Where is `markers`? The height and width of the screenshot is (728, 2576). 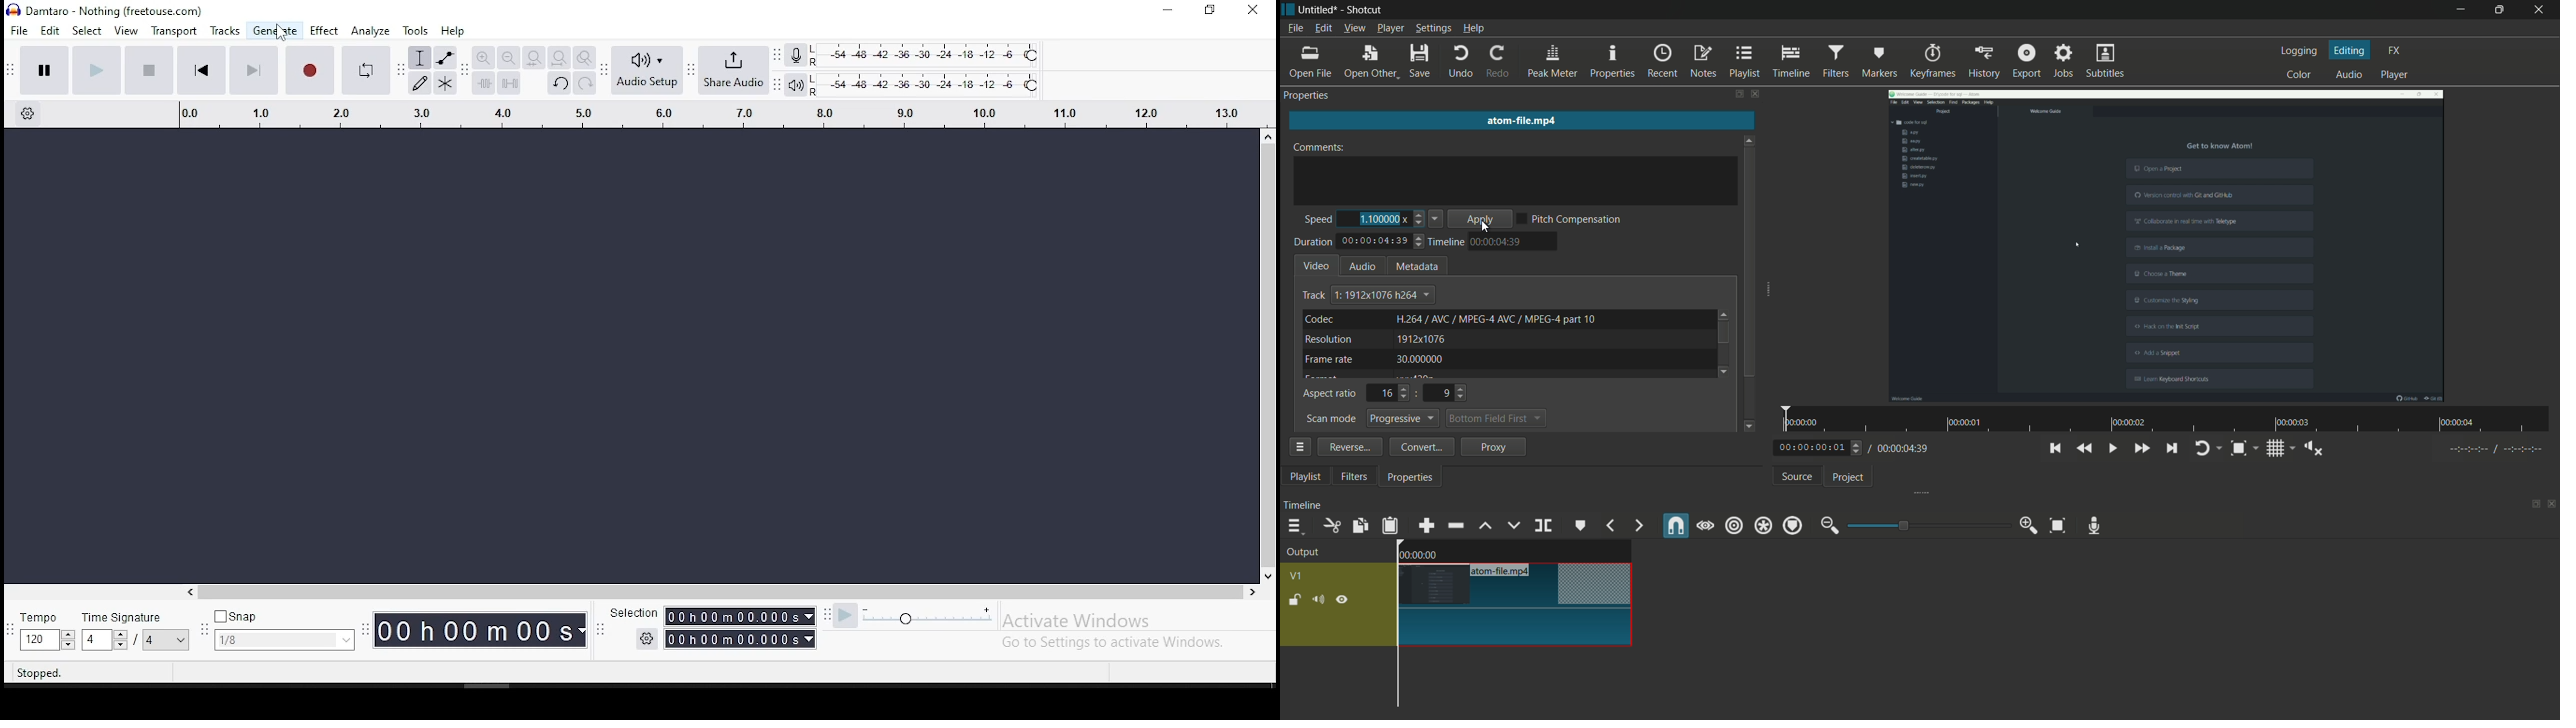 markers is located at coordinates (1881, 61).